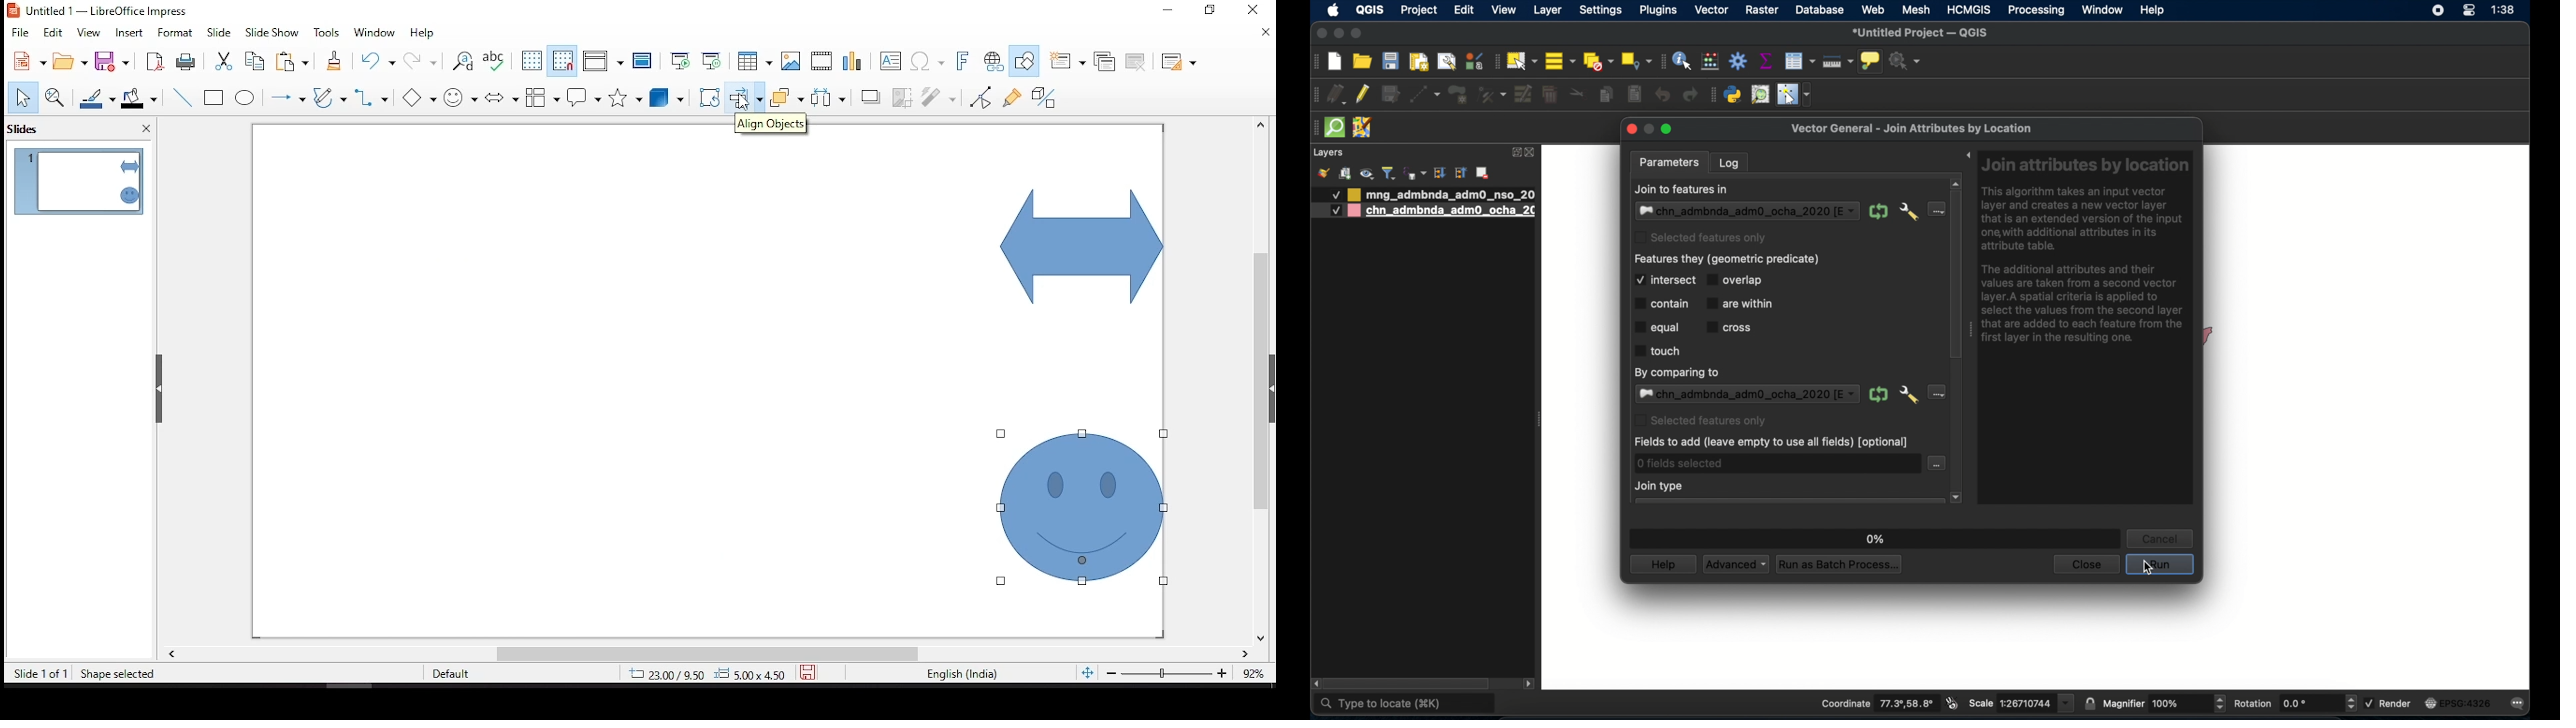 This screenshot has height=728, width=2576. Describe the element at coordinates (328, 97) in the screenshot. I see `curves and polygons` at that location.